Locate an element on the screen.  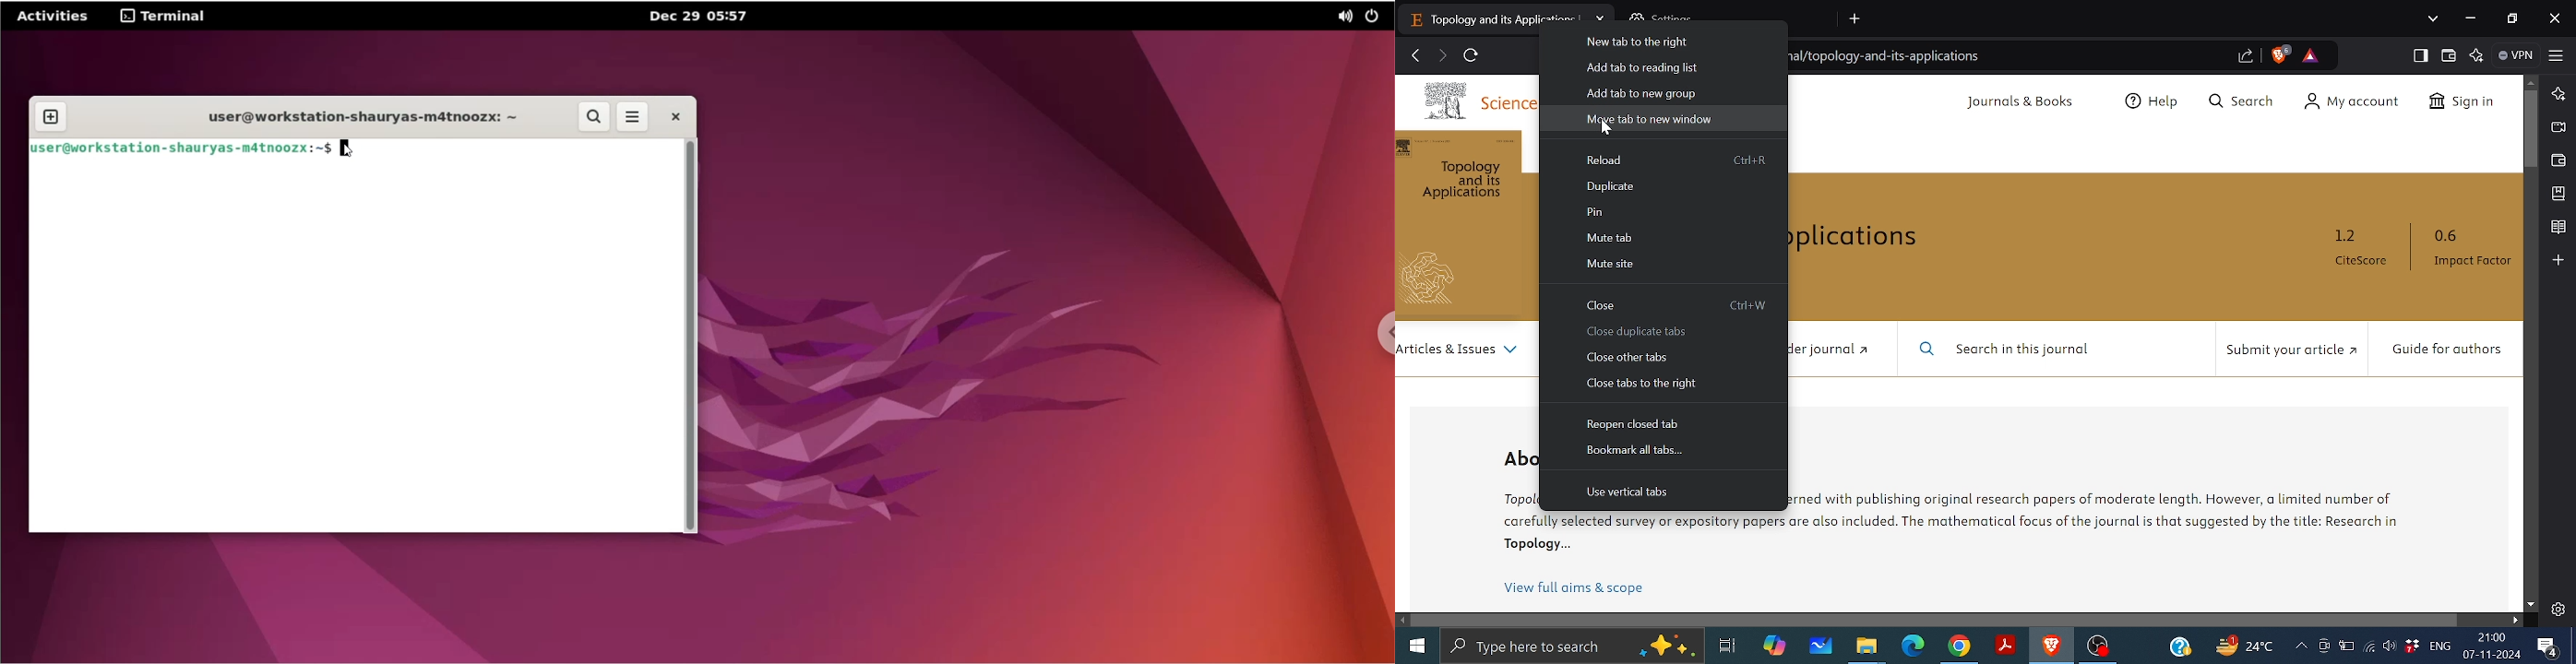
close is located at coordinates (674, 117).